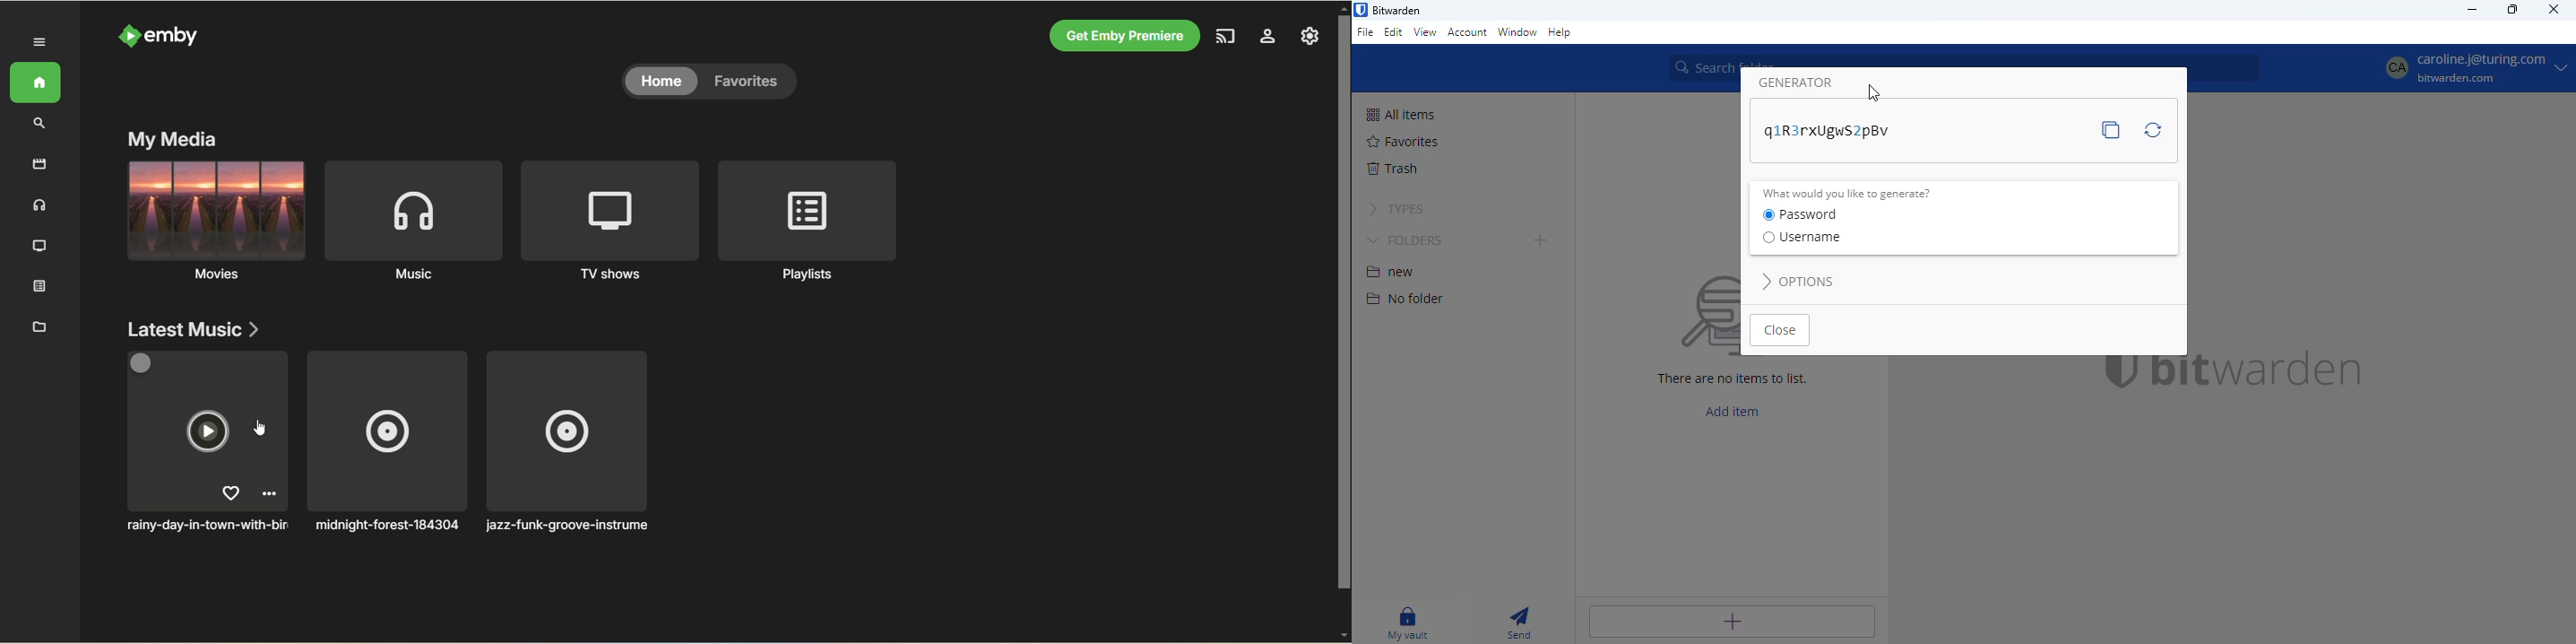 The width and height of the screenshot is (2576, 644). What do you see at coordinates (1401, 115) in the screenshot?
I see `all items` at bounding box center [1401, 115].